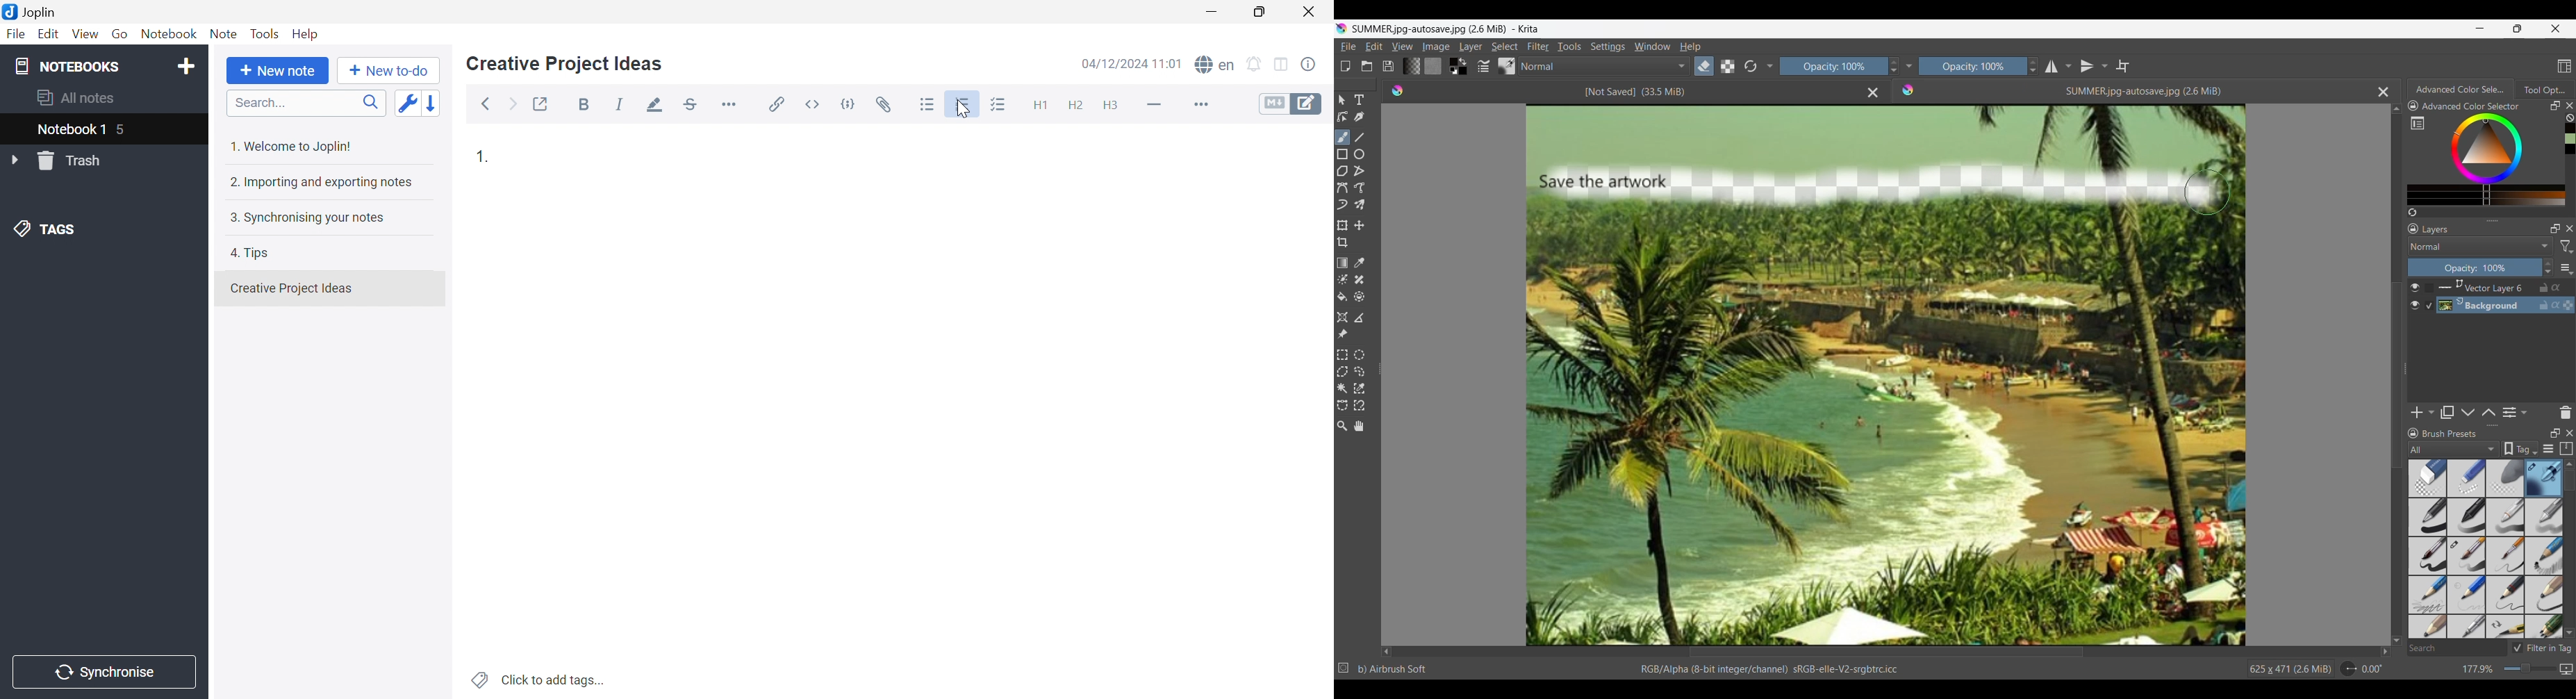 The width and height of the screenshot is (2576, 700). I want to click on Elliptical selection tool, so click(1359, 355).